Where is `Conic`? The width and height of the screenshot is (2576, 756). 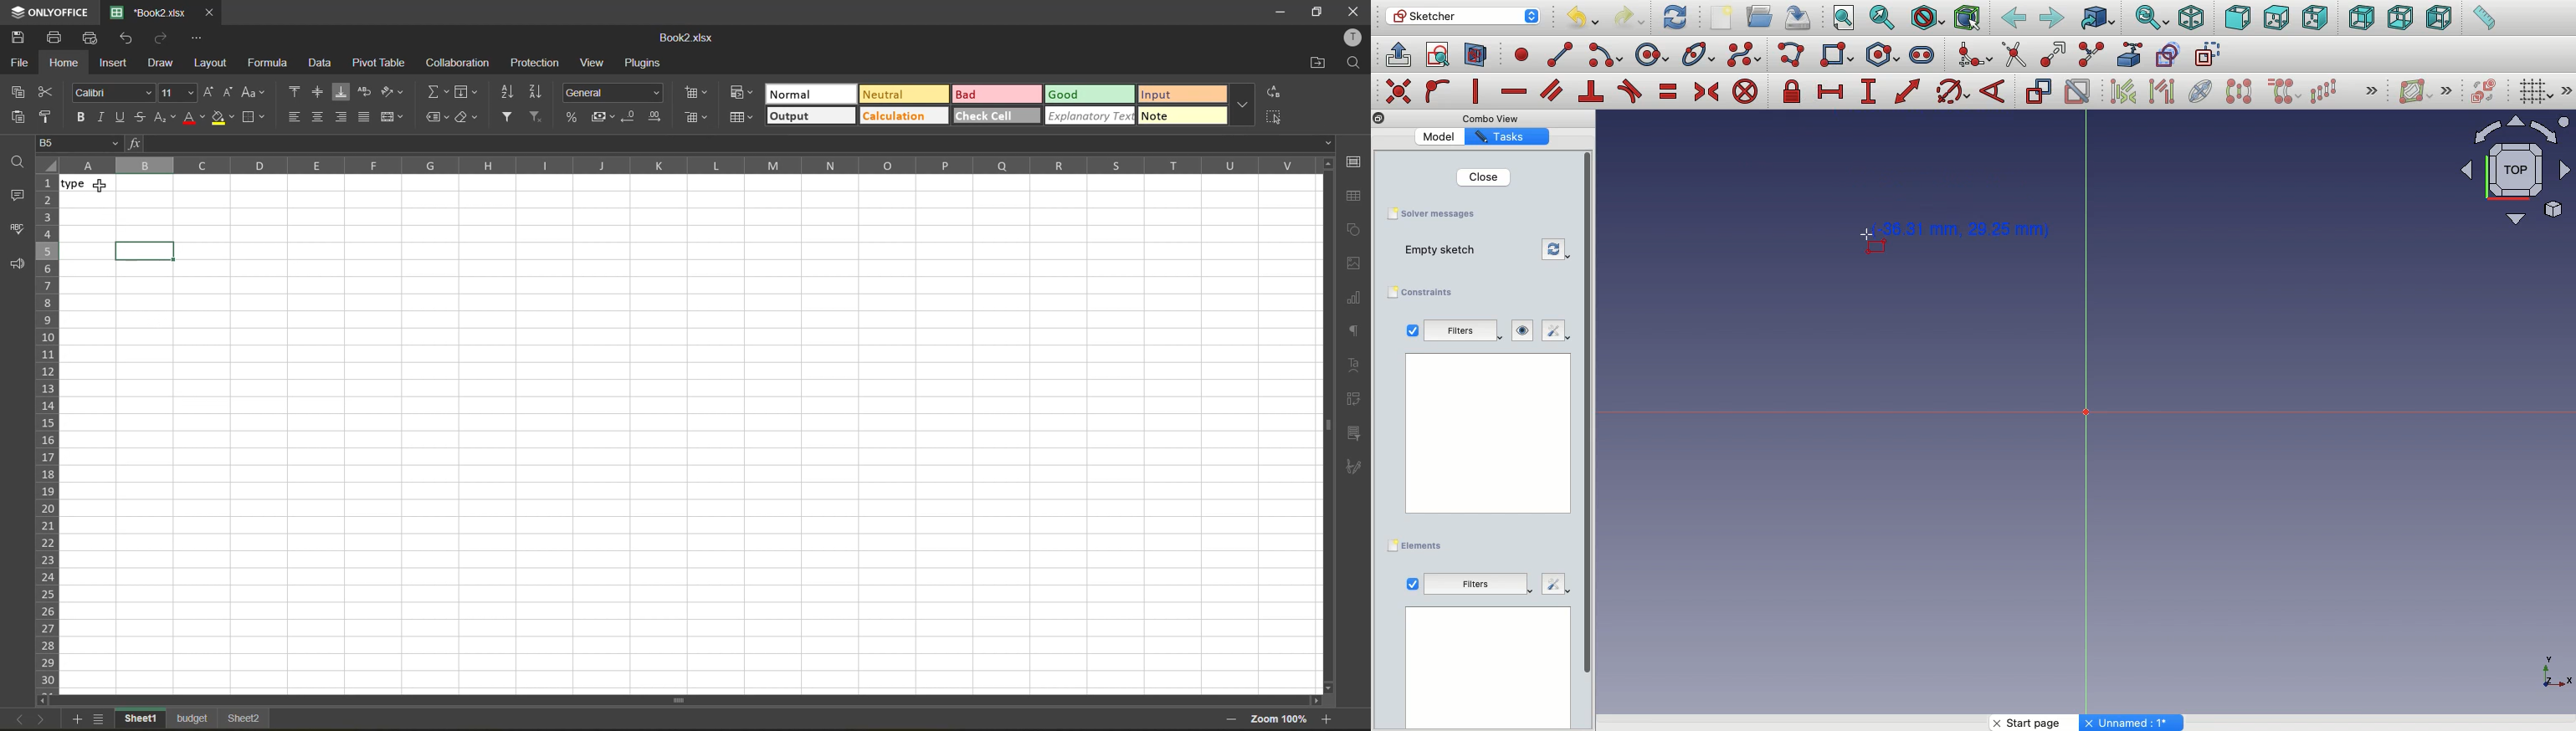
Conic is located at coordinates (1700, 55).